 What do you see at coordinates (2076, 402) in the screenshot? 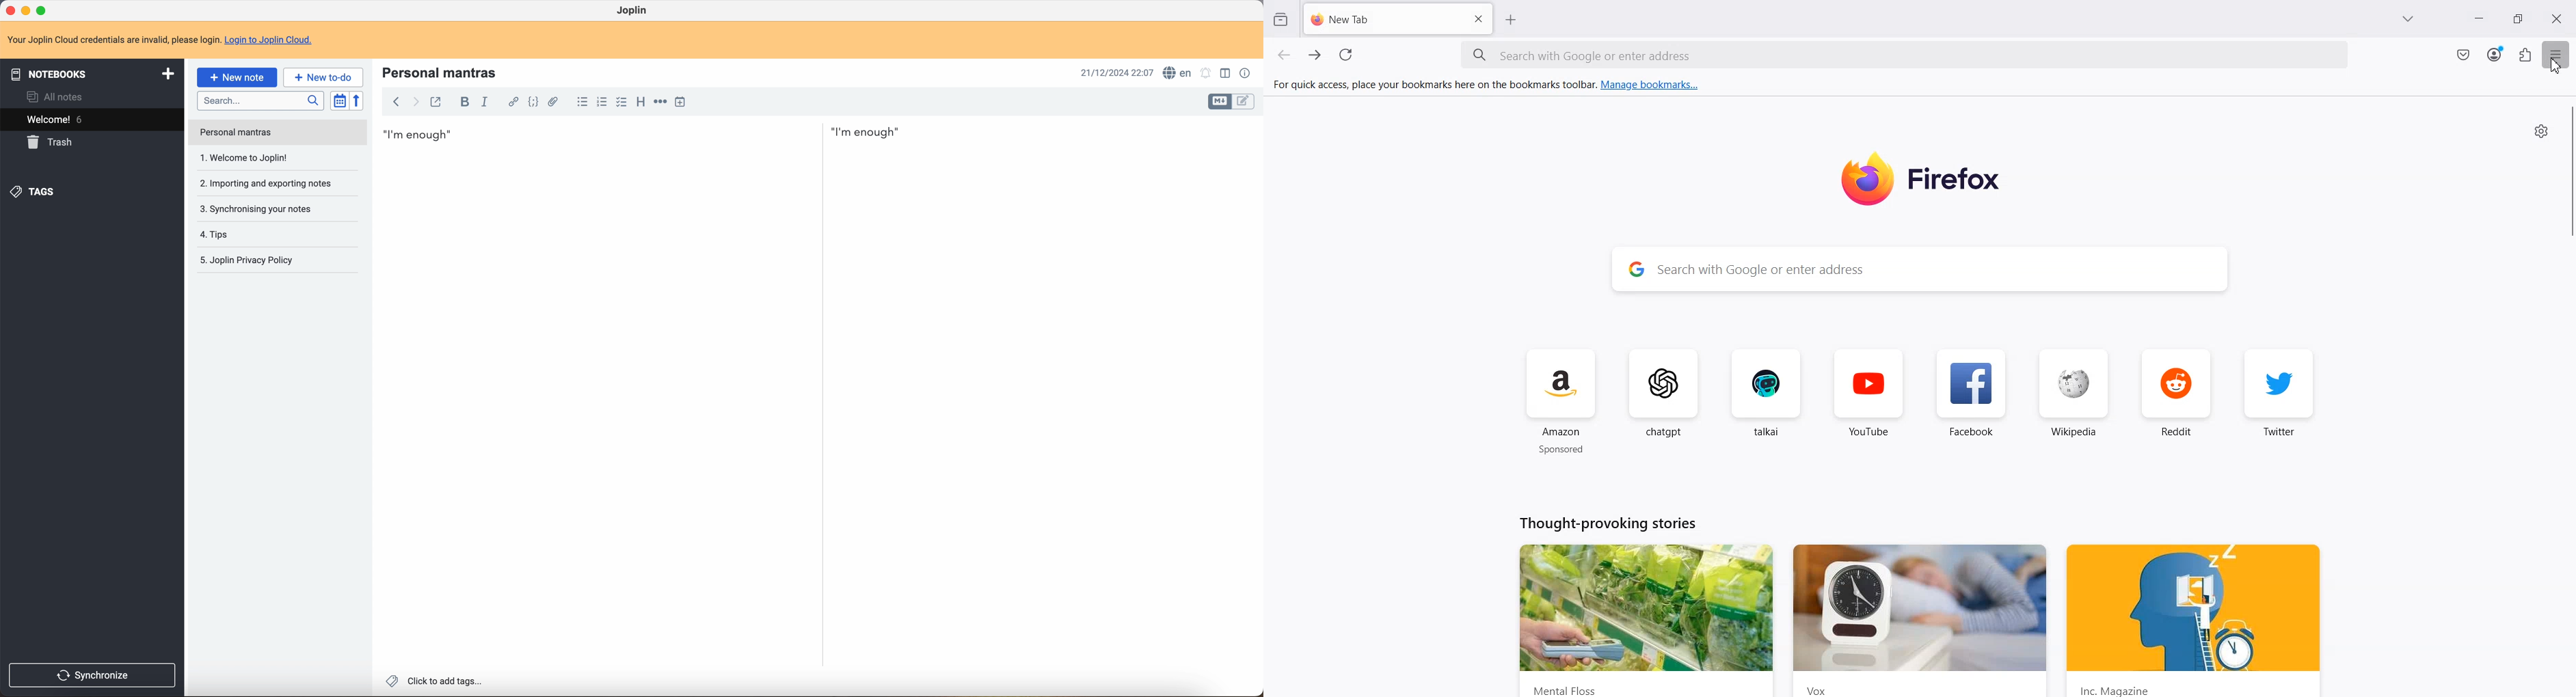
I see `Wikipedia` at bounding box center [2076, 402].